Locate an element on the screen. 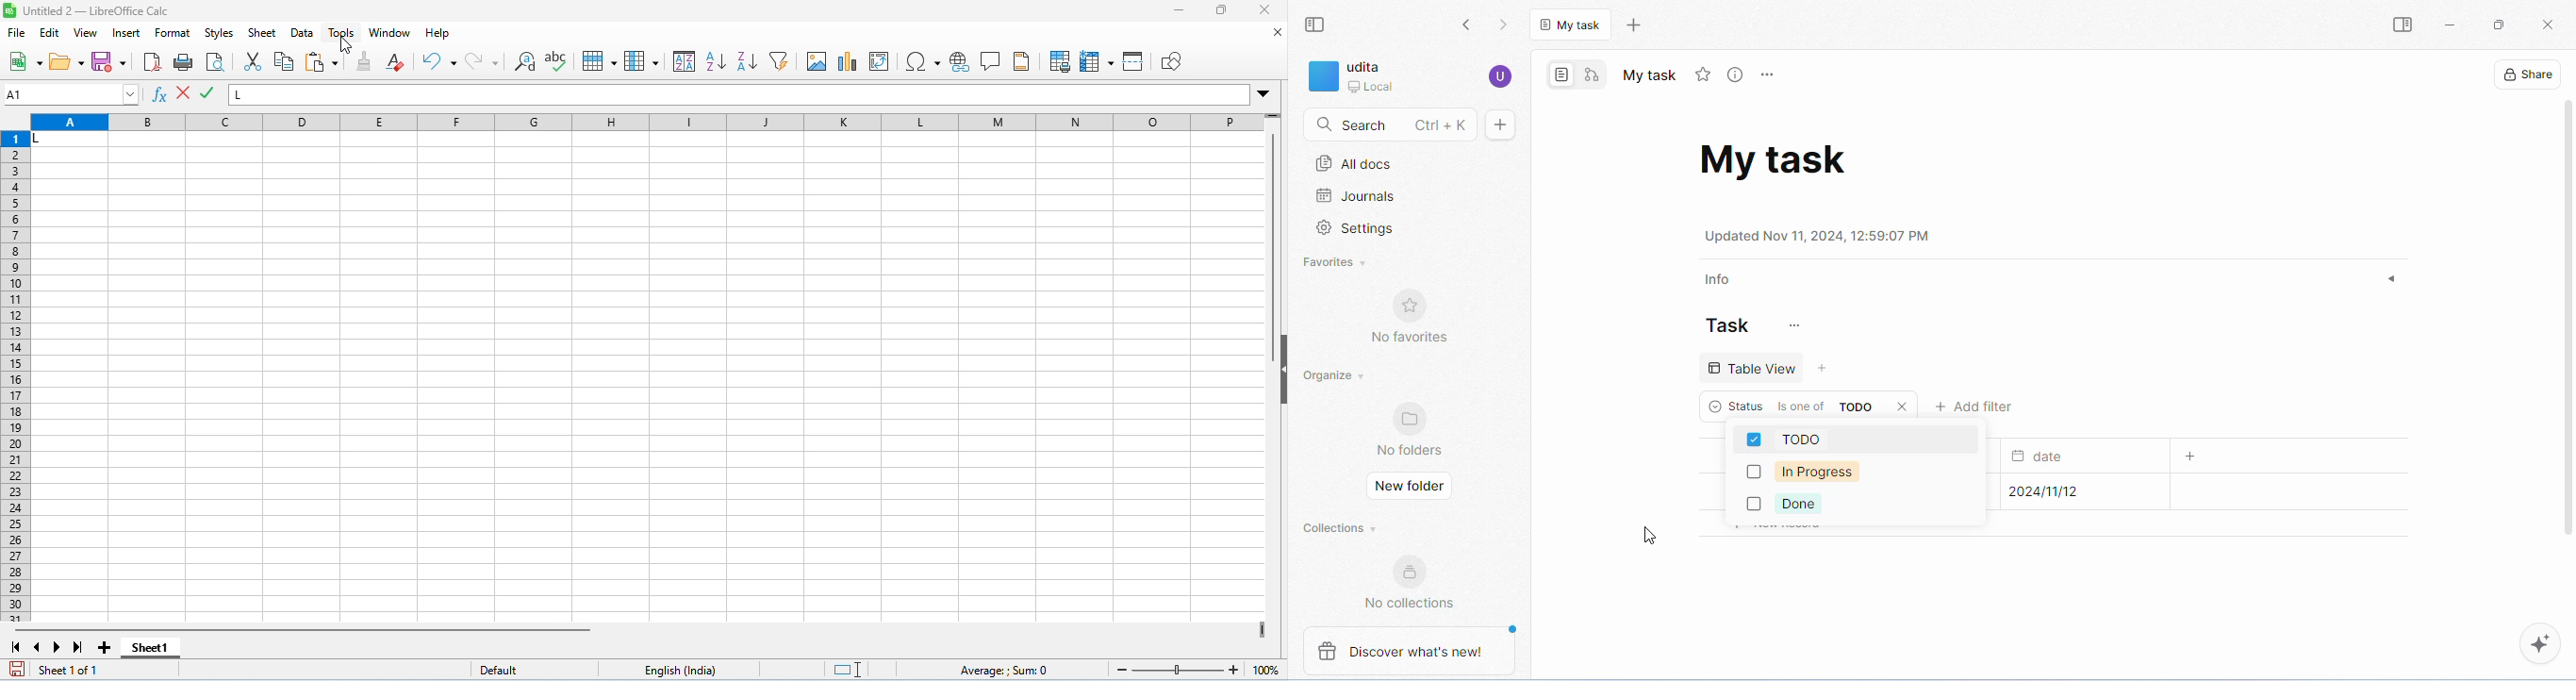 Image resolution: width=2576 pixels, height=700 pixels. insert special characters is located at coordinates (923, 61).